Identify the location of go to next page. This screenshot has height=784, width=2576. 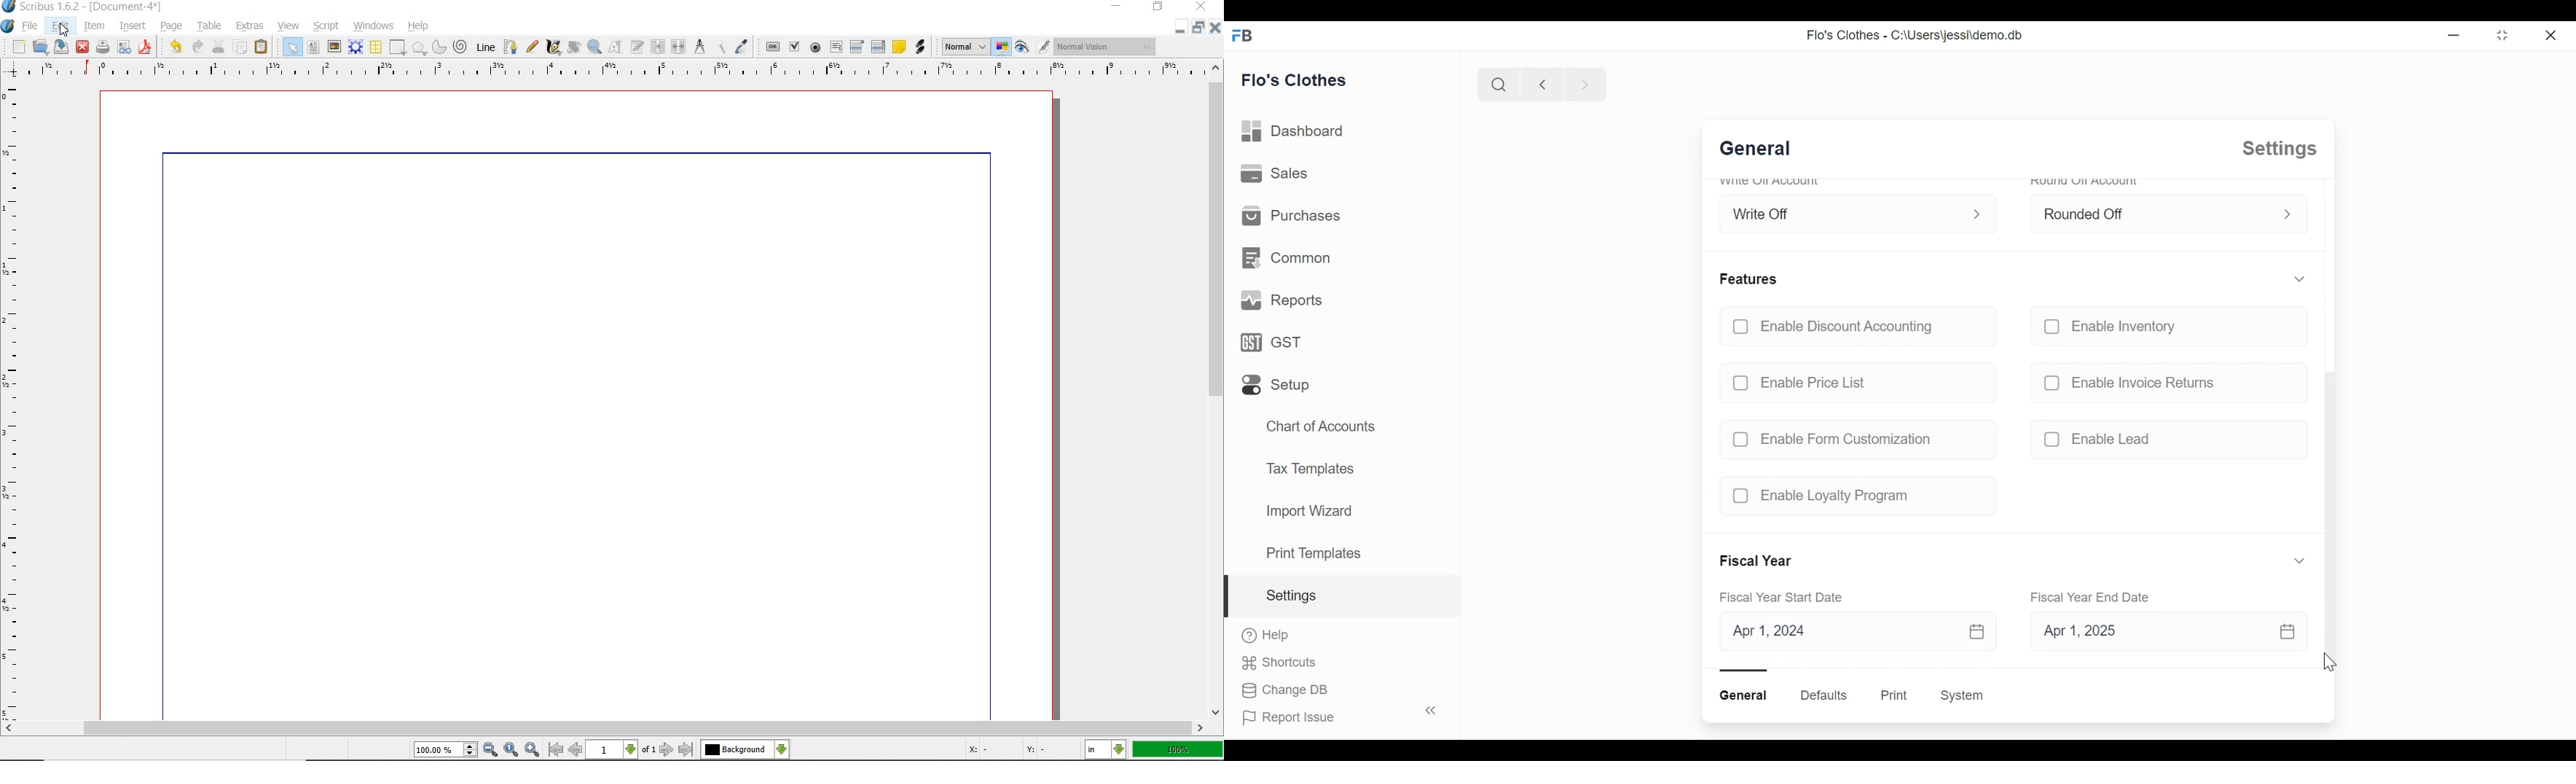
(668, 749).